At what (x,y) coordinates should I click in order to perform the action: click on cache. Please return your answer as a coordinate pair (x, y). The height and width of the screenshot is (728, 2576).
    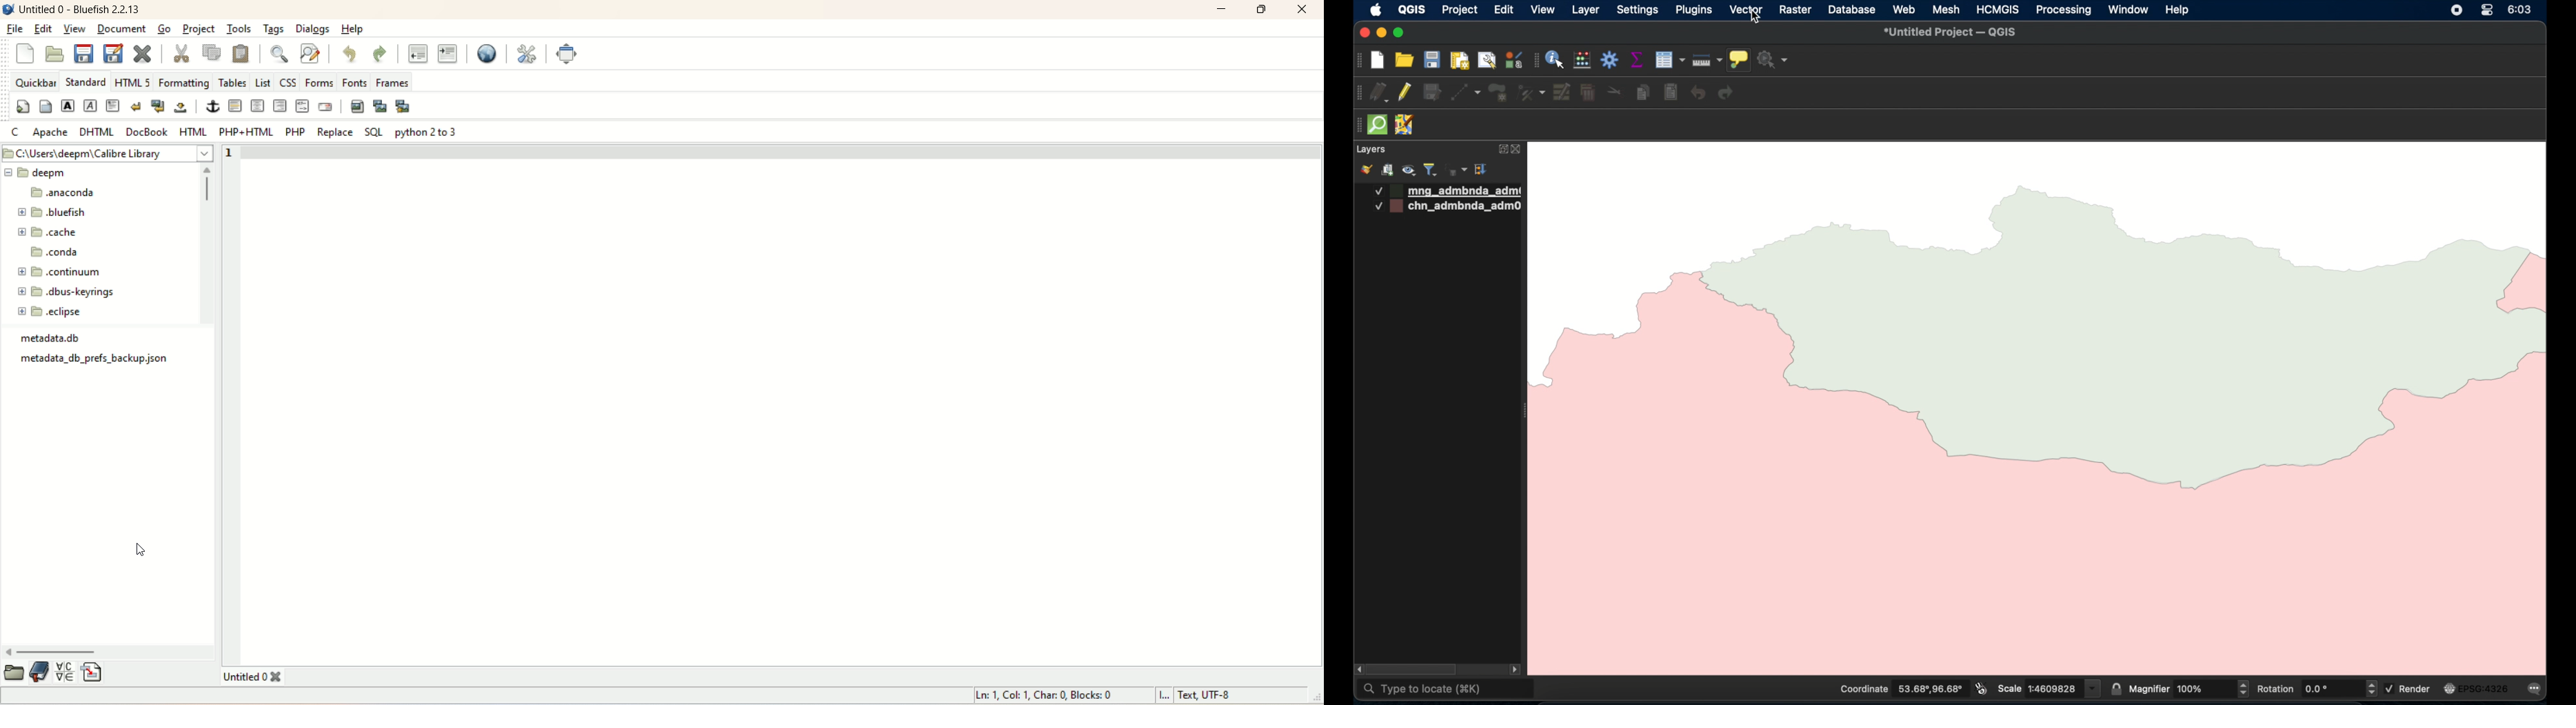
    Looking at the image, I should click on (49, 234).